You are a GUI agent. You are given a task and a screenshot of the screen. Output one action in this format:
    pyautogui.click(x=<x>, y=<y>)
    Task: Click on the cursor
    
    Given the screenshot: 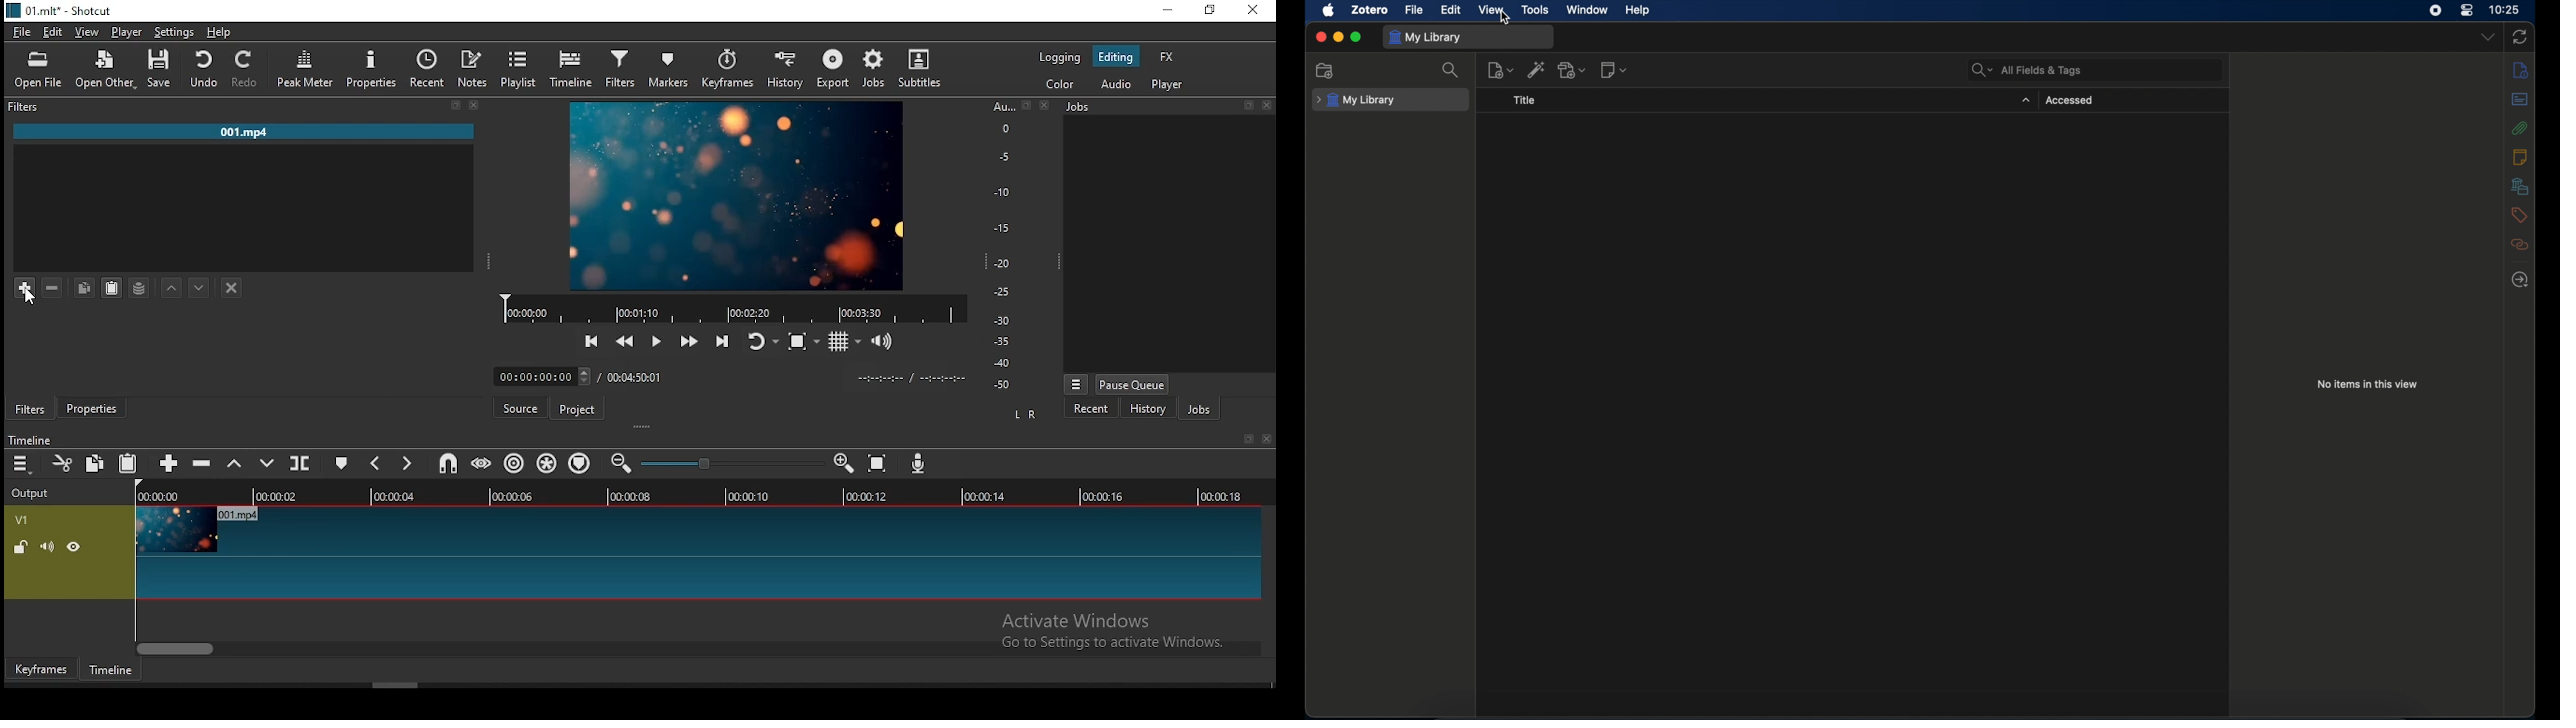 What is the action you would take?
    pyautogui.click(x=29, y=300)
    